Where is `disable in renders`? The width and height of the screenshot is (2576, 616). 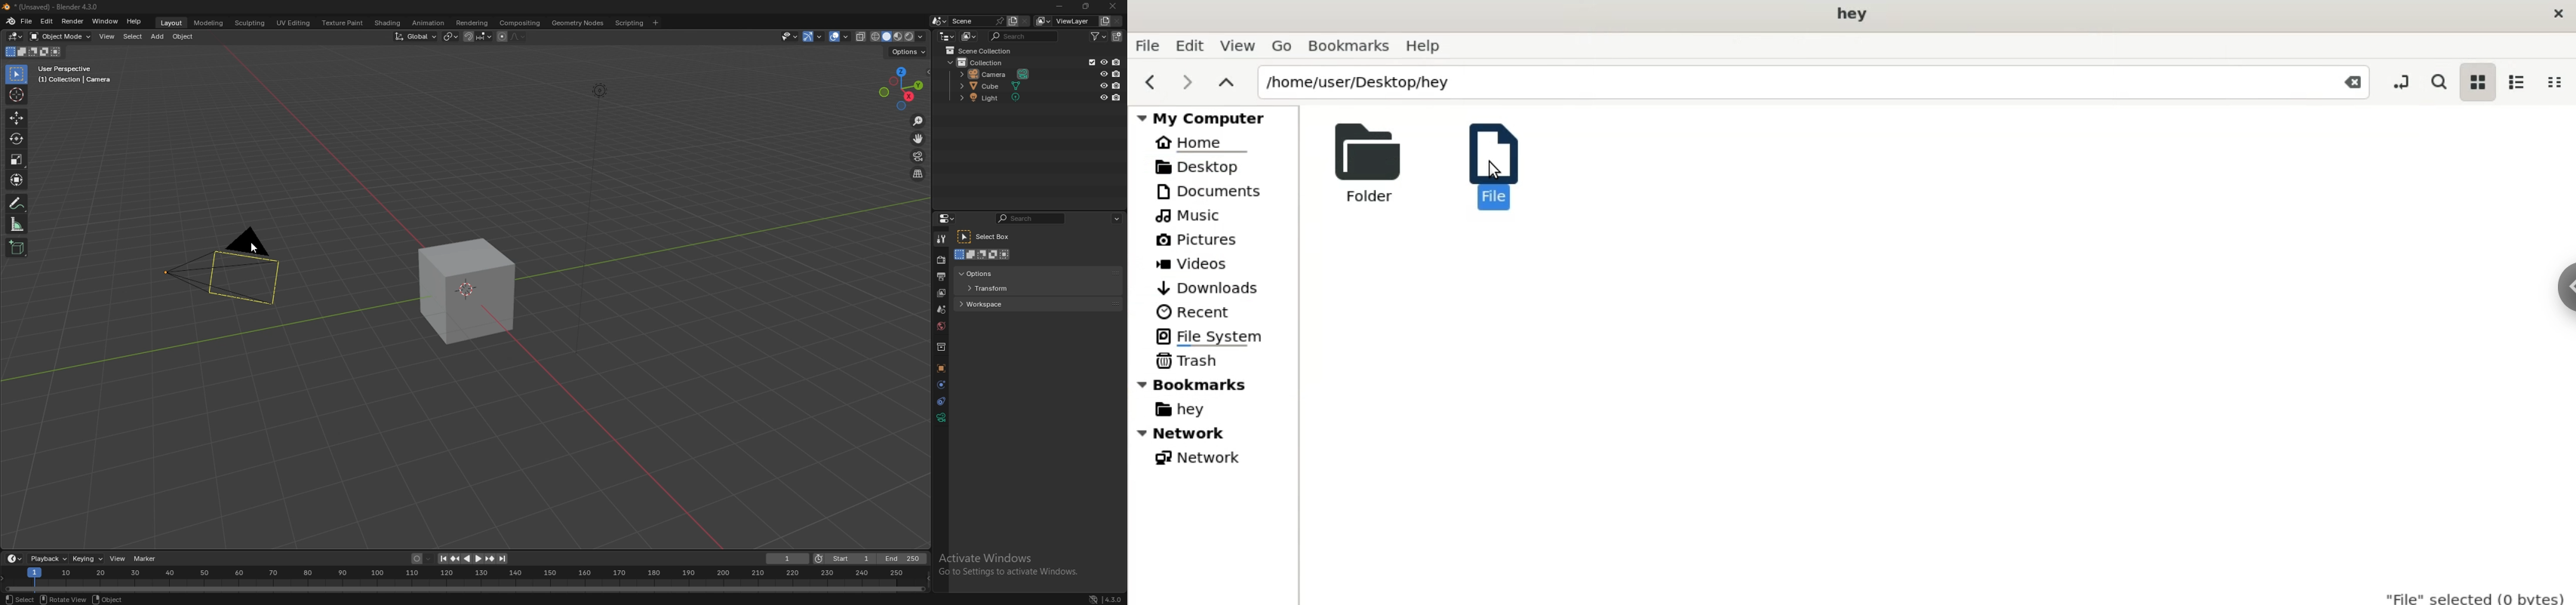 disable in renders is located at coordinates (1116, 99).